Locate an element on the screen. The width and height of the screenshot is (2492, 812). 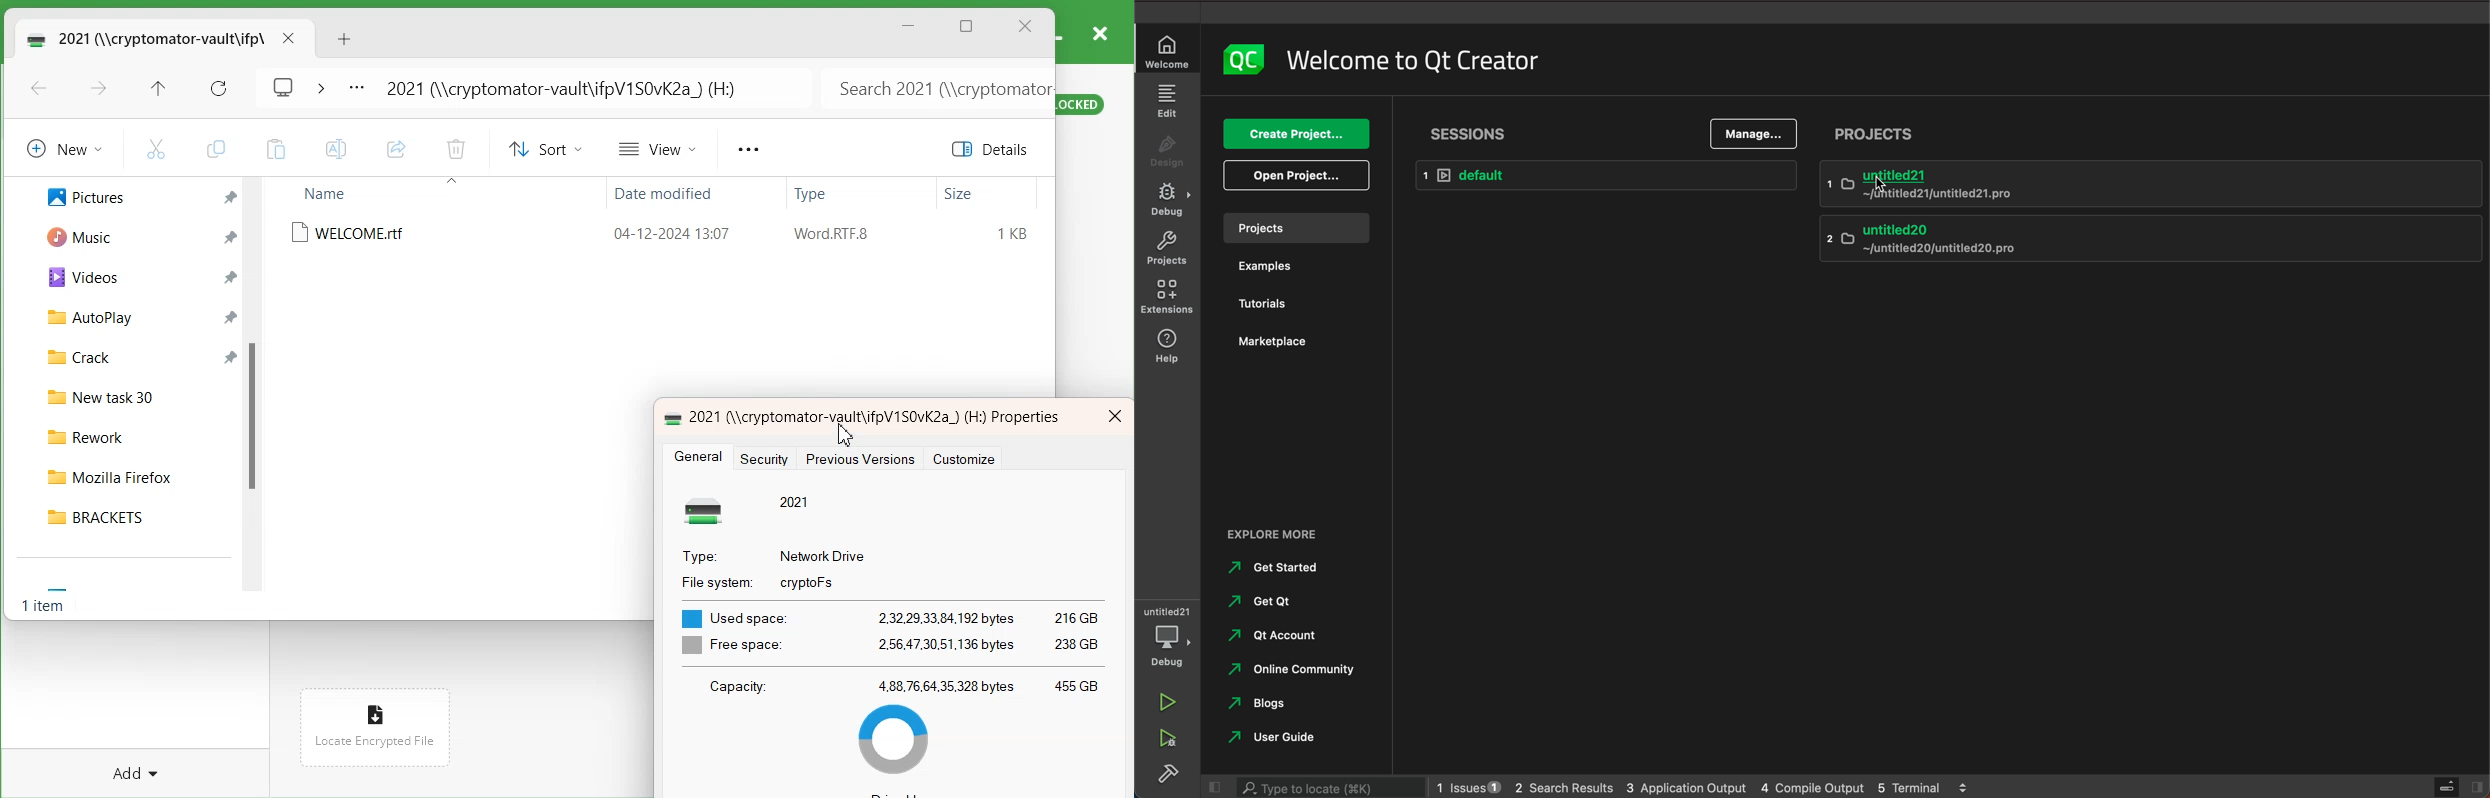
logo is located at coordinates (1249, 61).